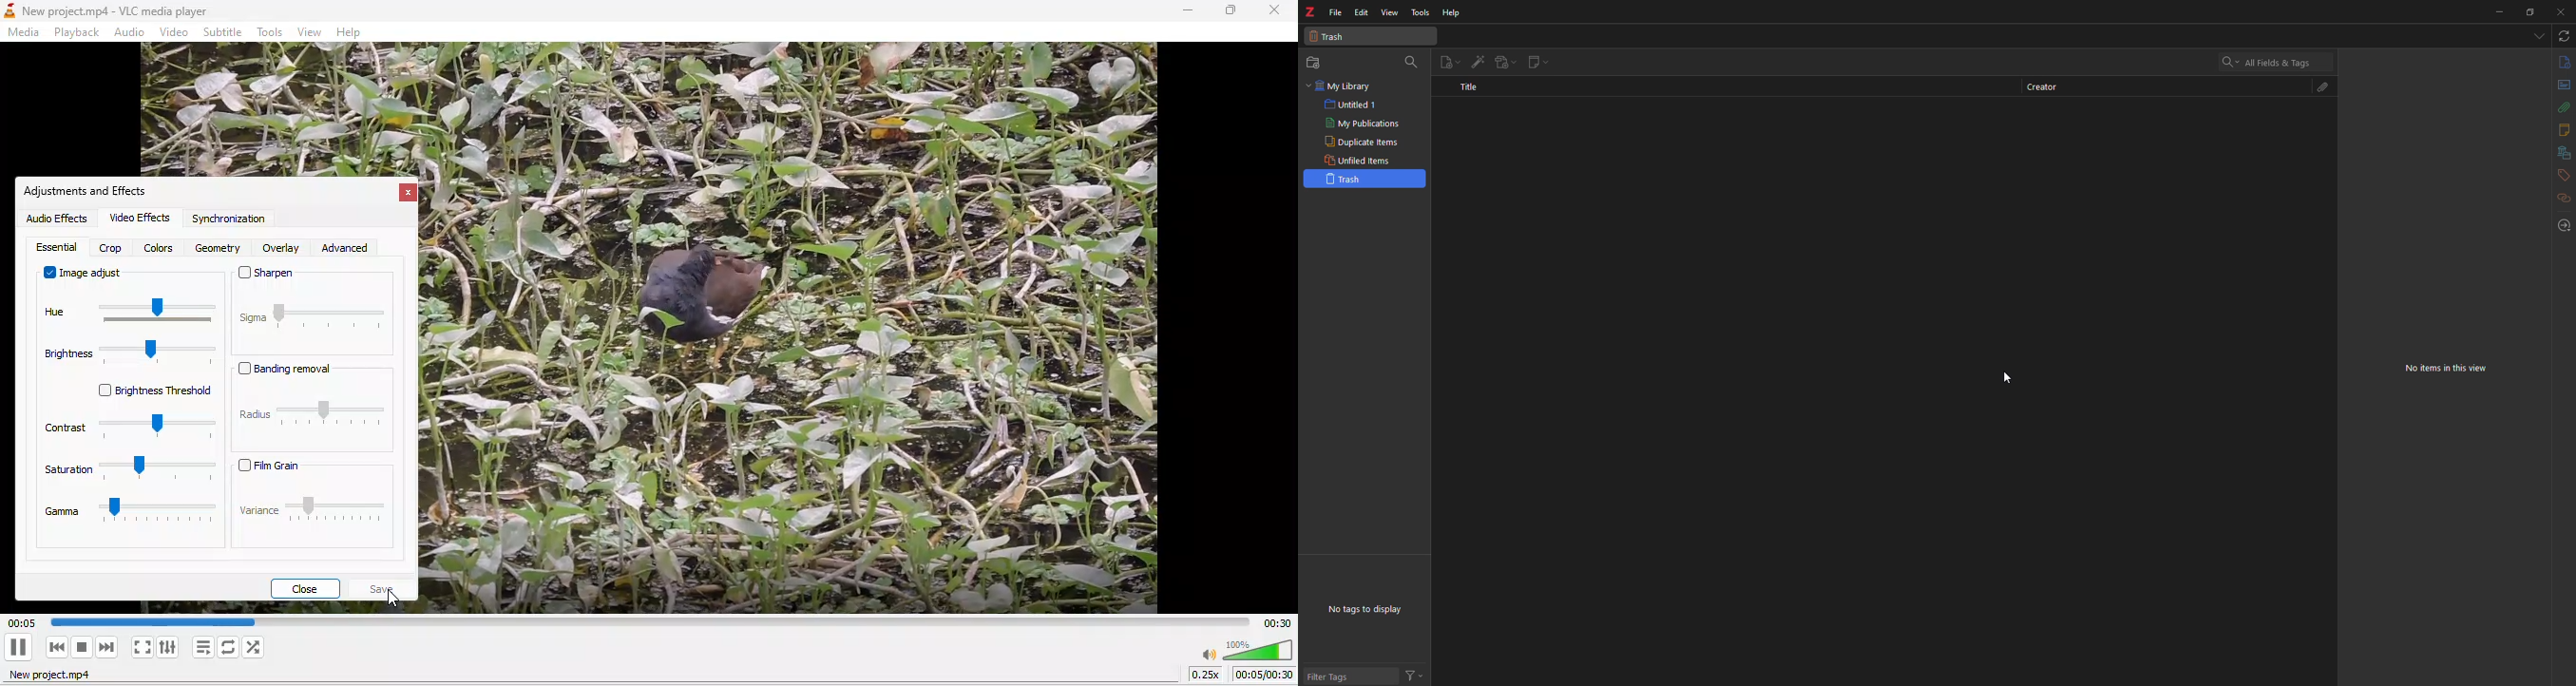 Image resolution: width=2576 pixels, height=700 pixels. What do you see at coordinates (2539, 35) in the screenshot?
I see `tabs` at bounding box center [2539, 35].